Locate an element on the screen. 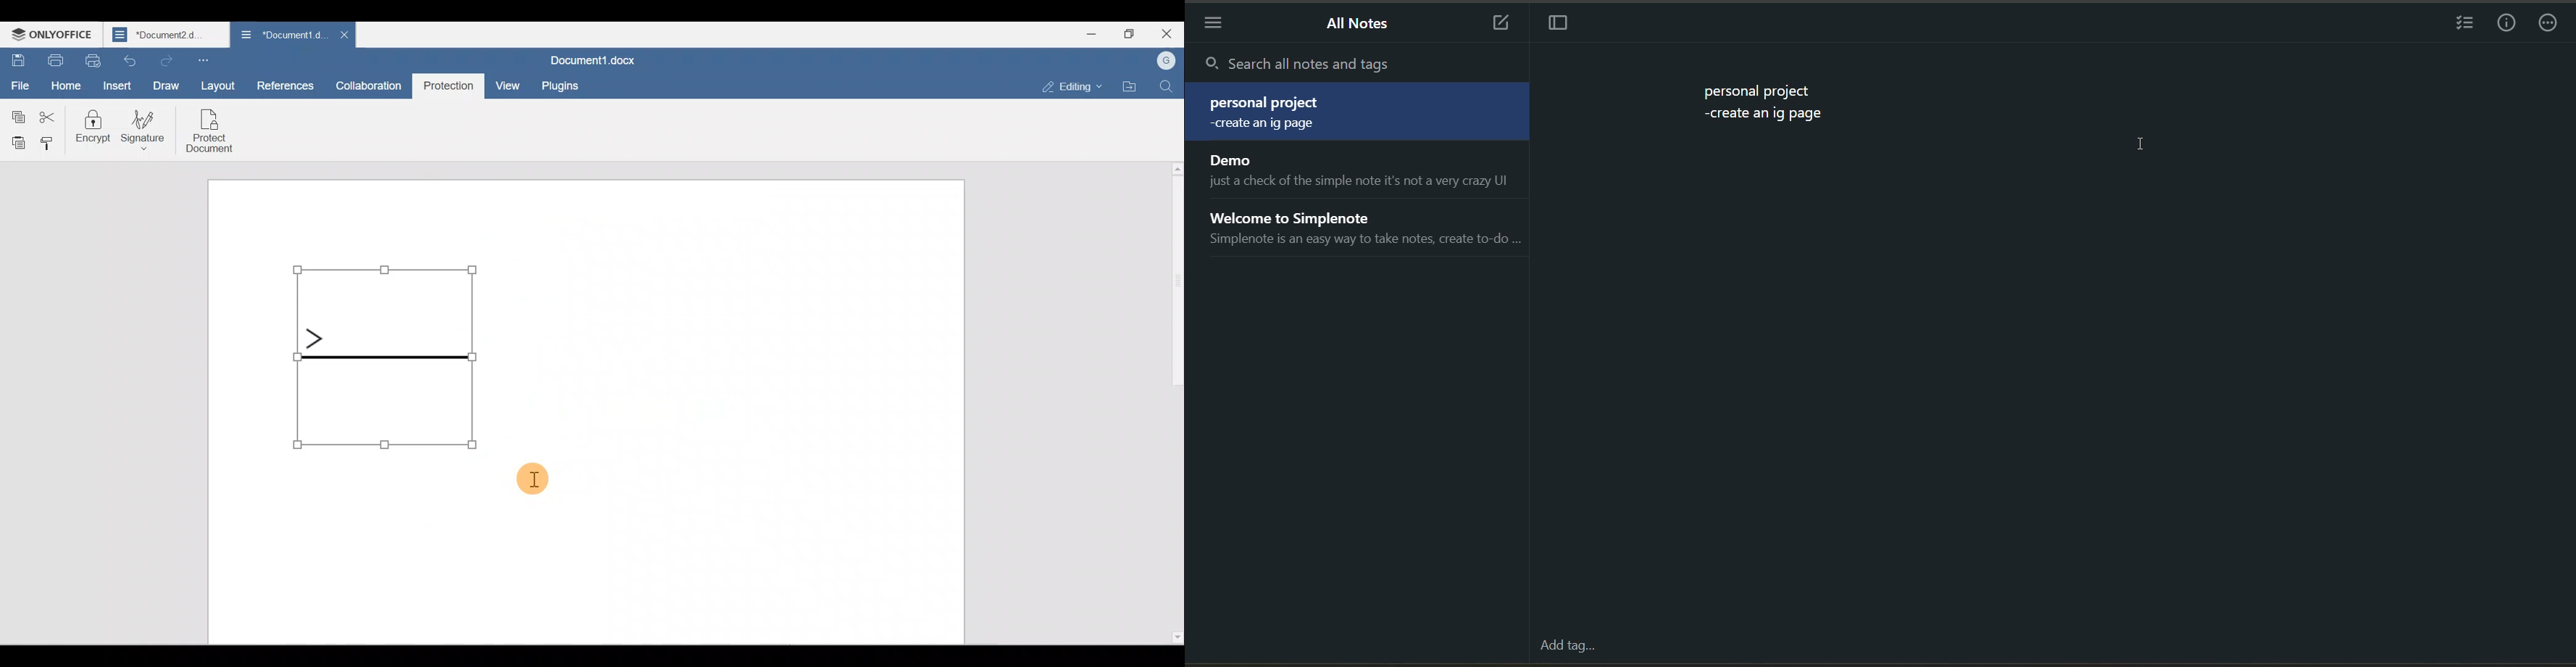 The width and height of the screenshot is (2576, 672). Insert is located at coordinates (119, 85).